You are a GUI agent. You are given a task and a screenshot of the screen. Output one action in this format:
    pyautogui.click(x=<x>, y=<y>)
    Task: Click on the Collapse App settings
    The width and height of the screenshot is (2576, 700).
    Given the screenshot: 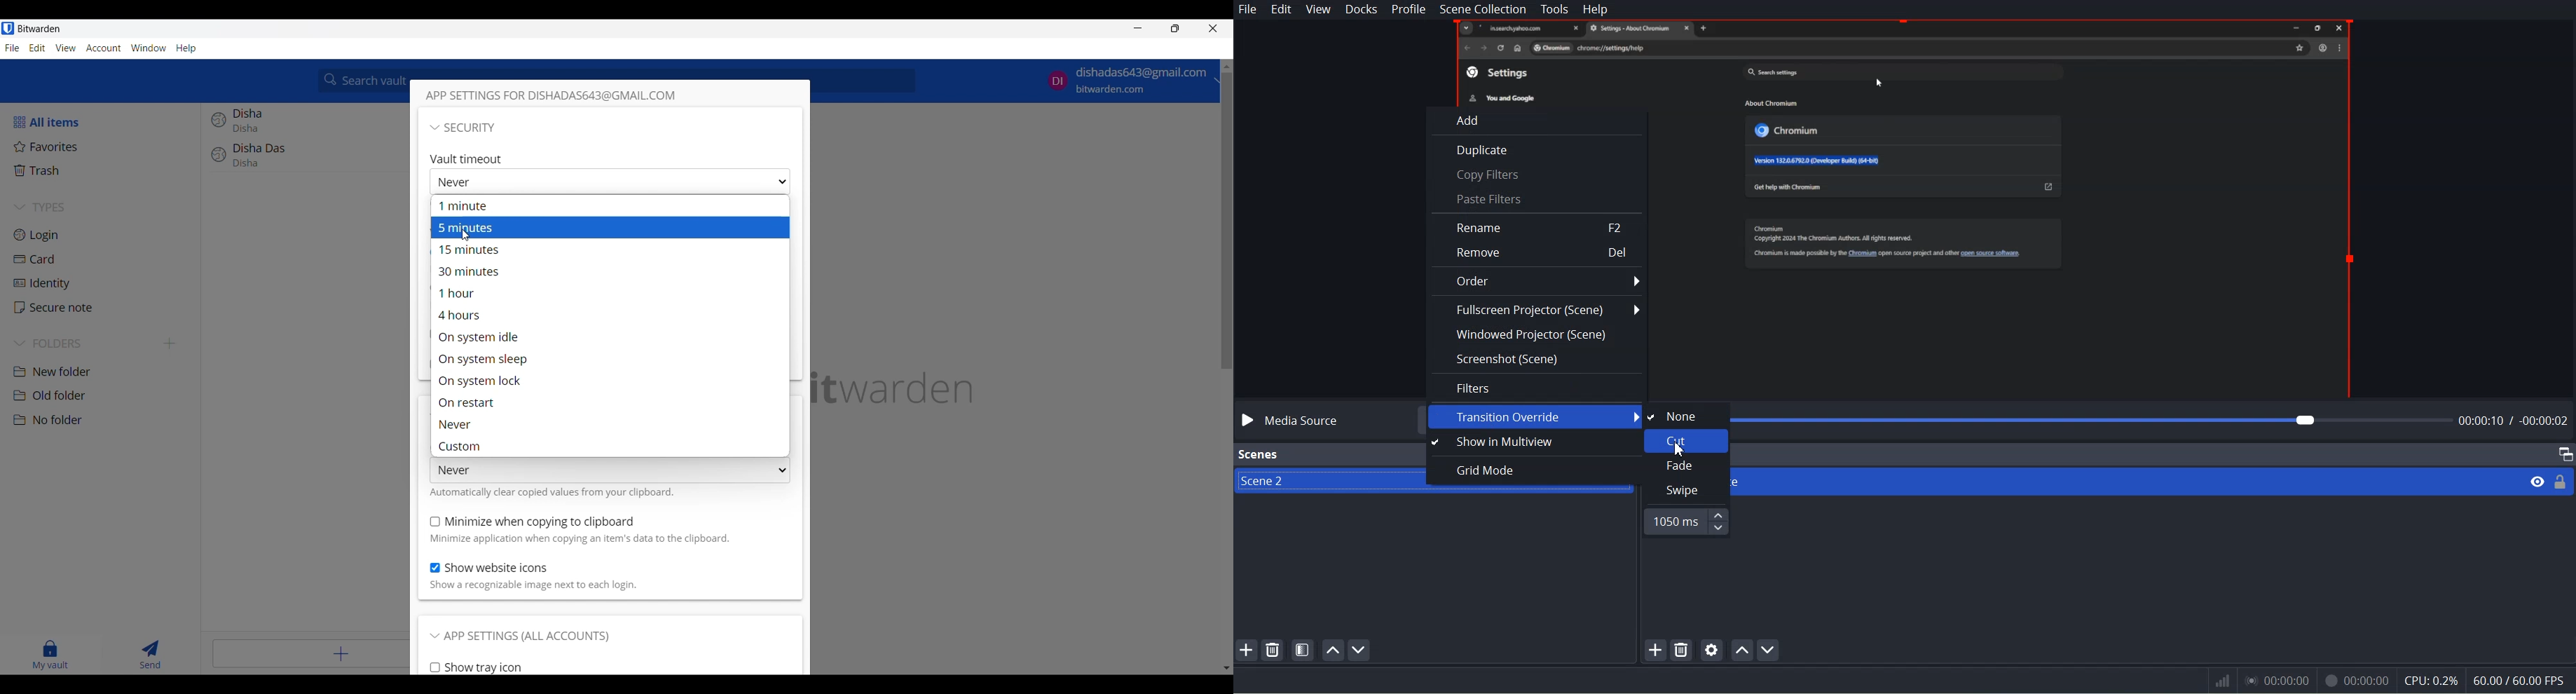 What is the action you would take?
    pyautogui.click(x=520, y=637)
    